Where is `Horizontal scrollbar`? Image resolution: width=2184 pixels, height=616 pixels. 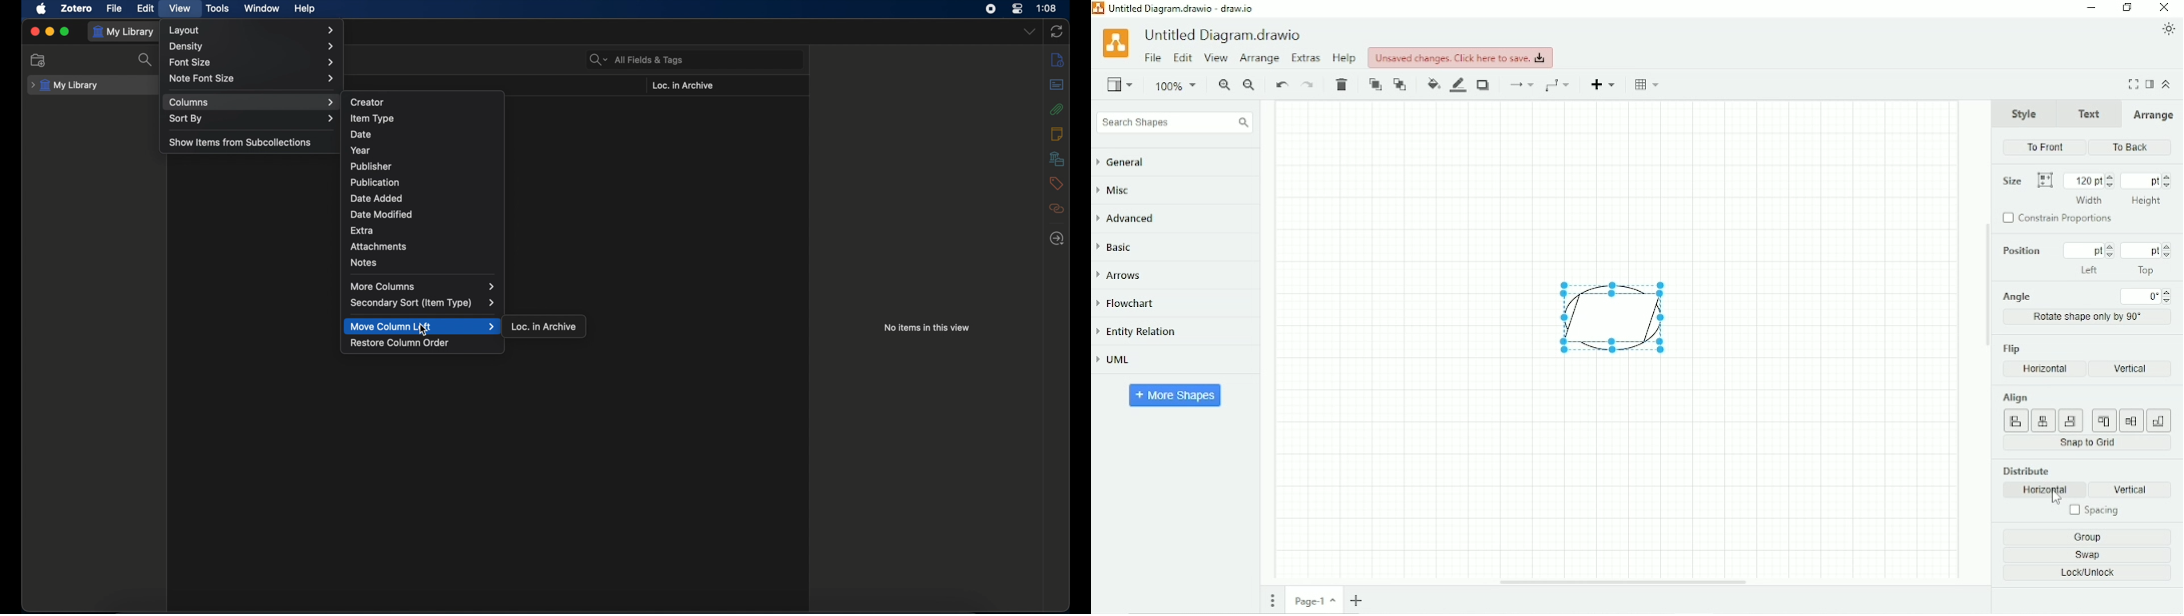 Horizontal scrollbar is located at coordinates (1623, 582).